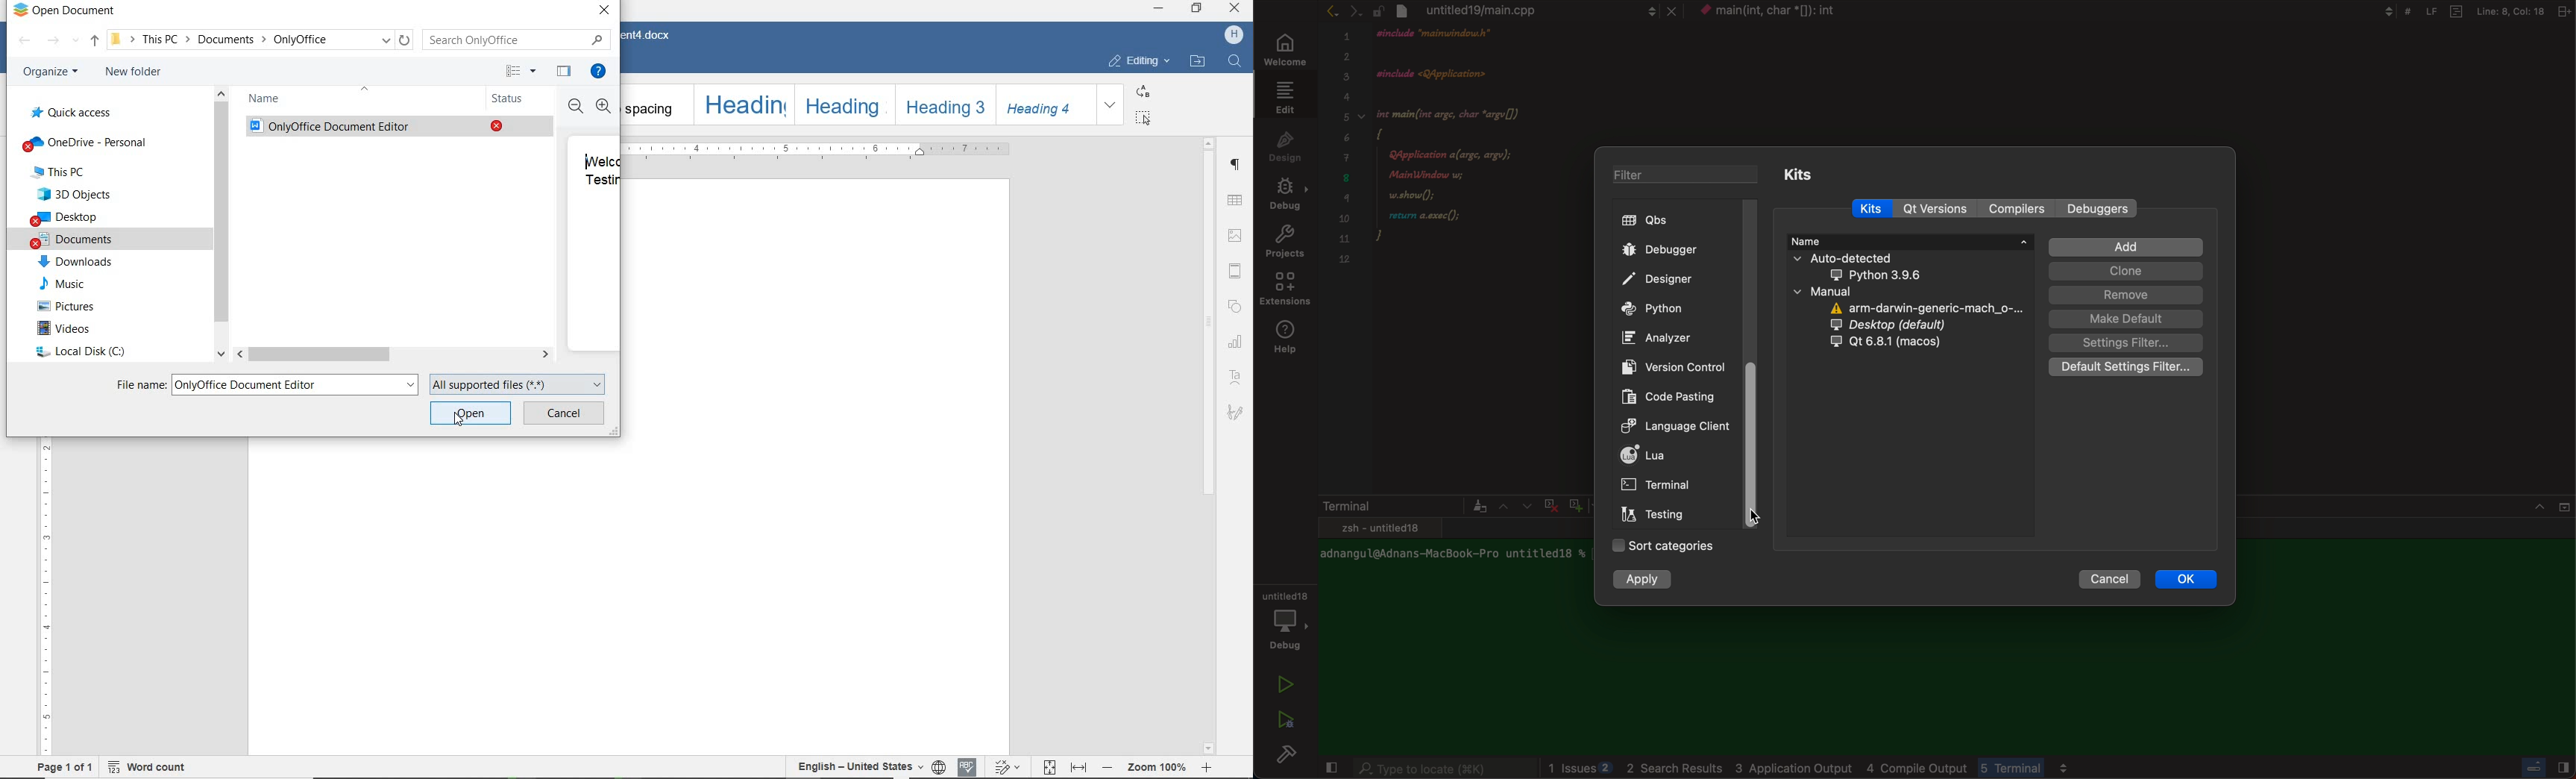  I want to click on Scroller , so click(1760, 447).